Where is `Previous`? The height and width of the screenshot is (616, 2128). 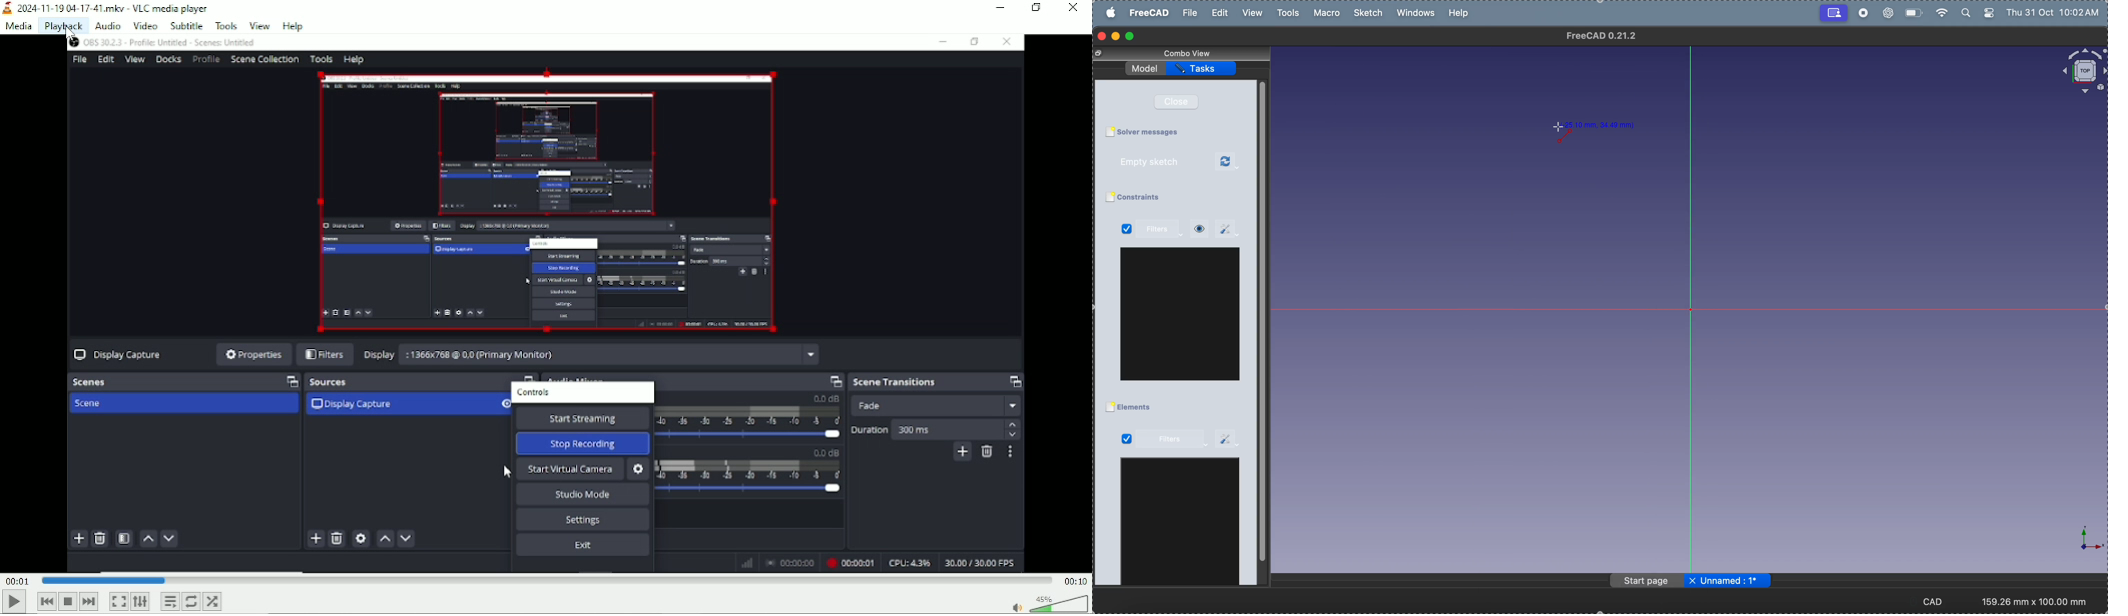 Previous is located at coordinates (47, 601).